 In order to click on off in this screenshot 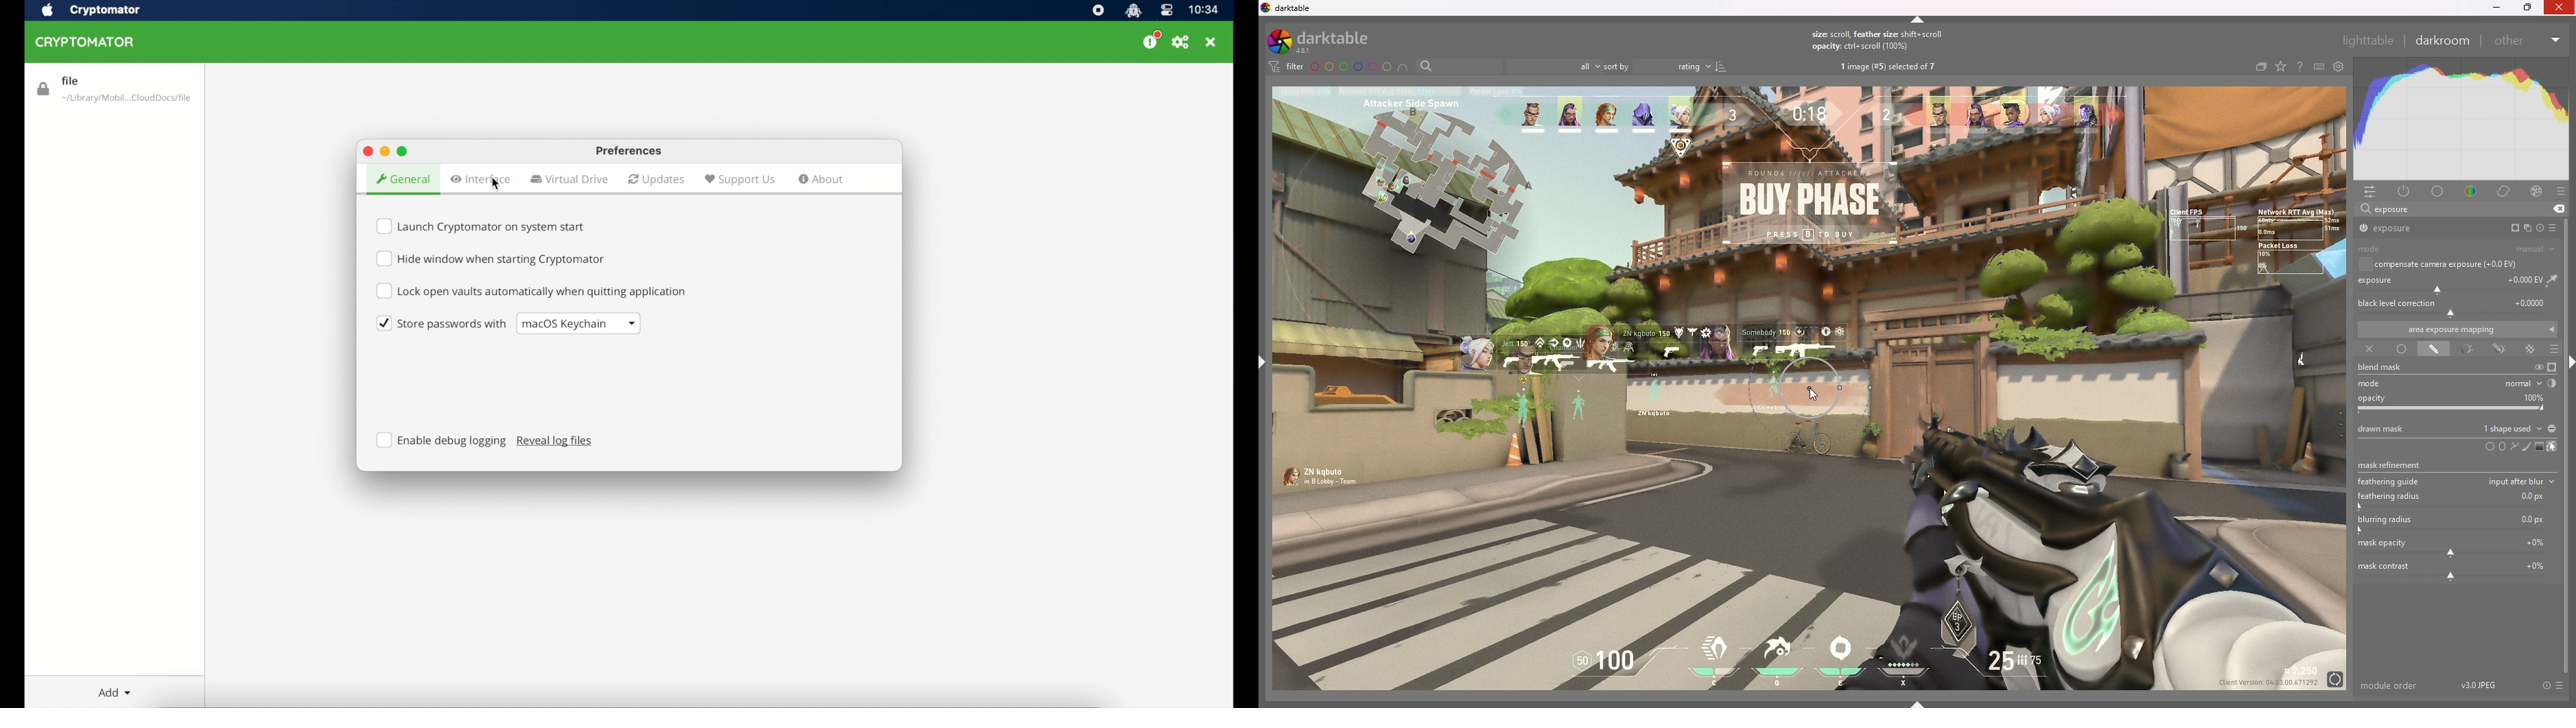, I will do `click(2367, 350)`.